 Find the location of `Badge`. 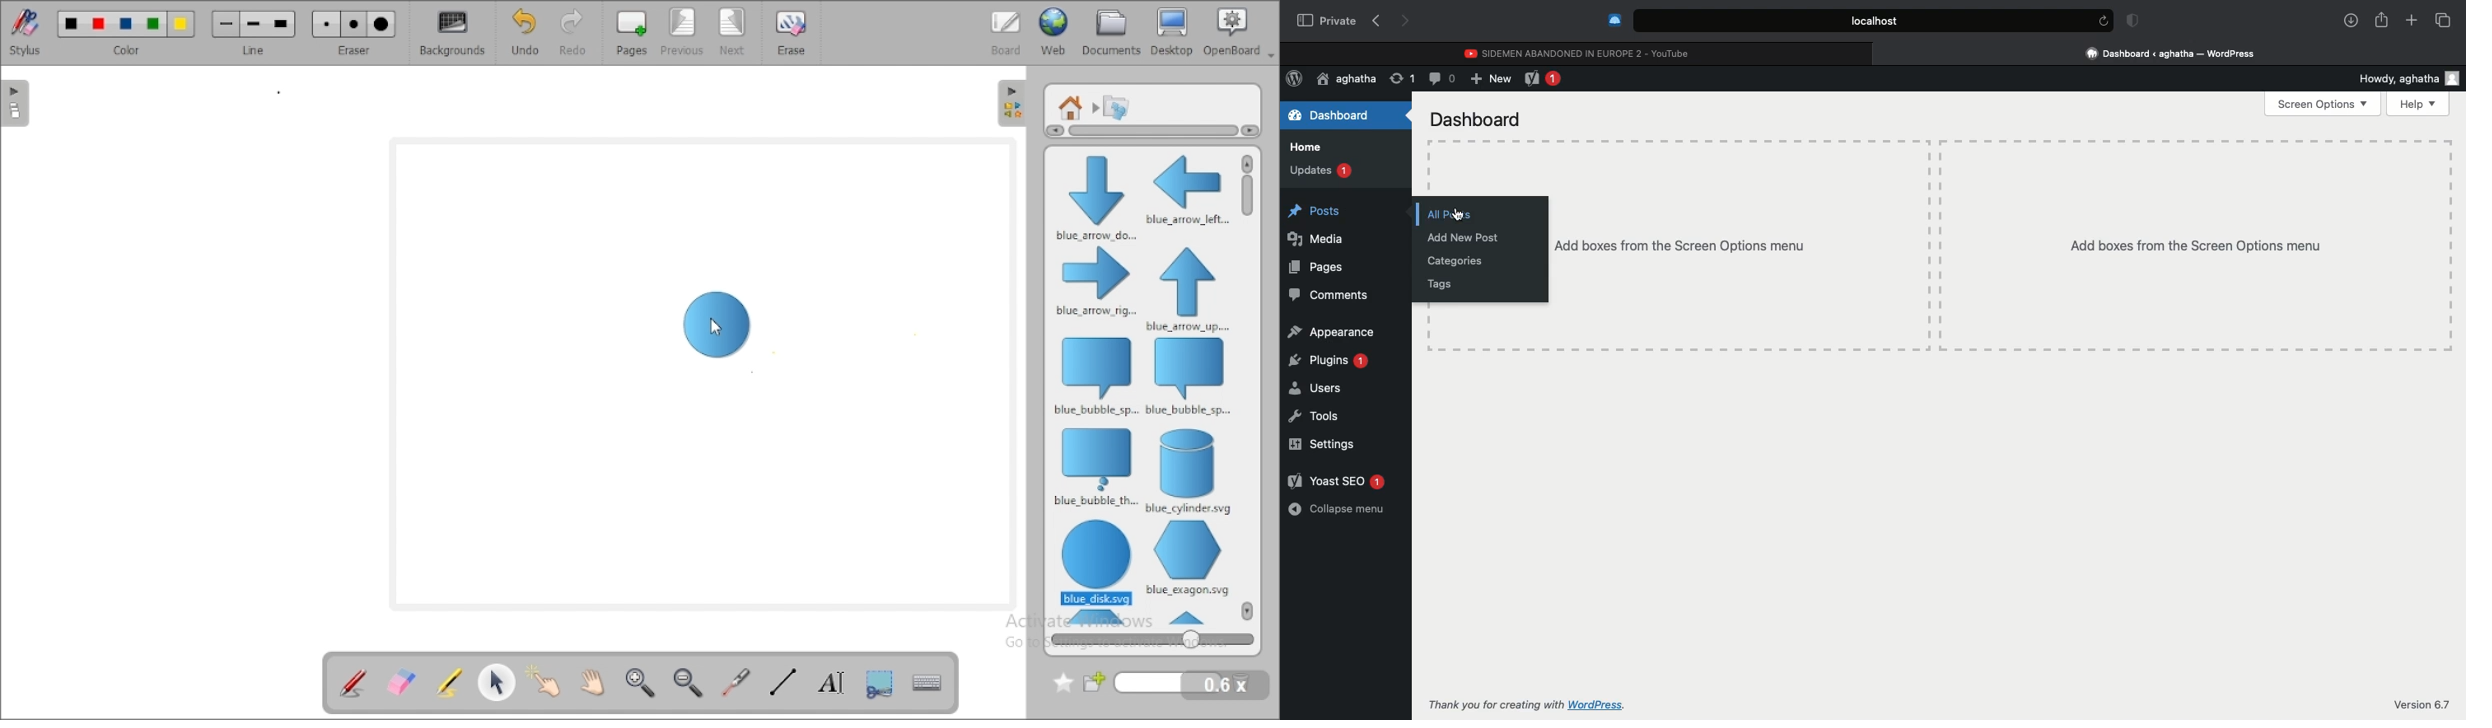

Badge is located at coordinates (2130, 21).